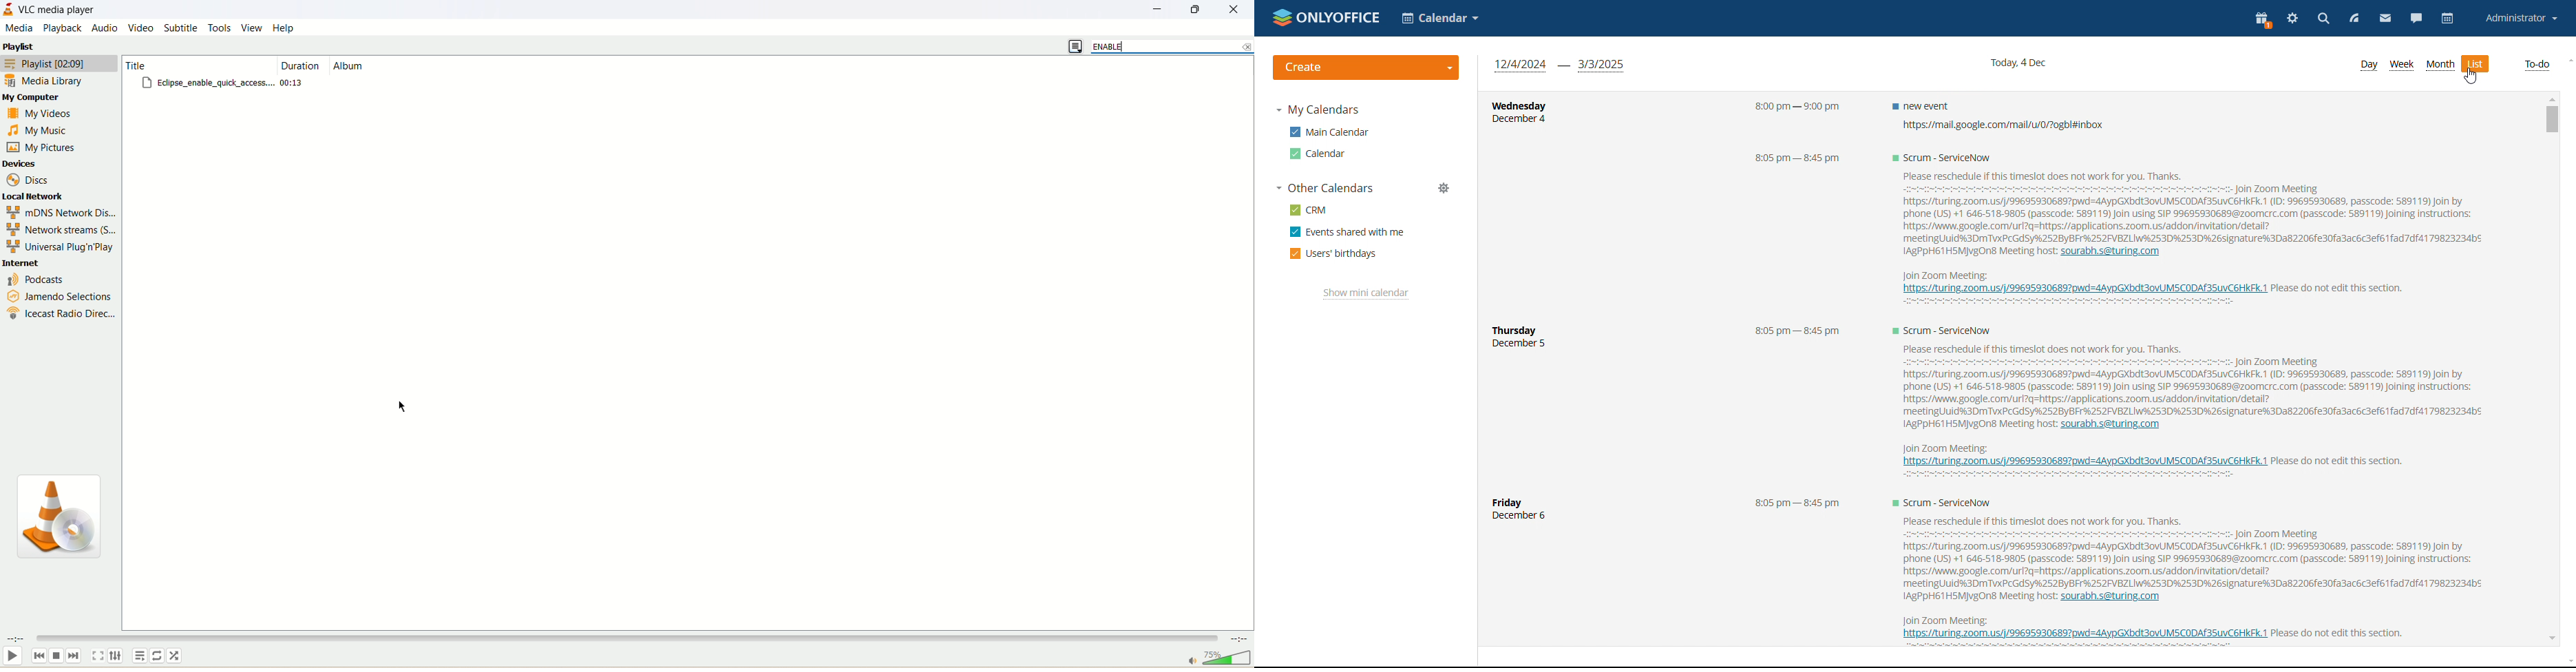 The height and width of the screenshot is (672, 2576). I want to click on Wednesday
December 4, so click(1519, 115).